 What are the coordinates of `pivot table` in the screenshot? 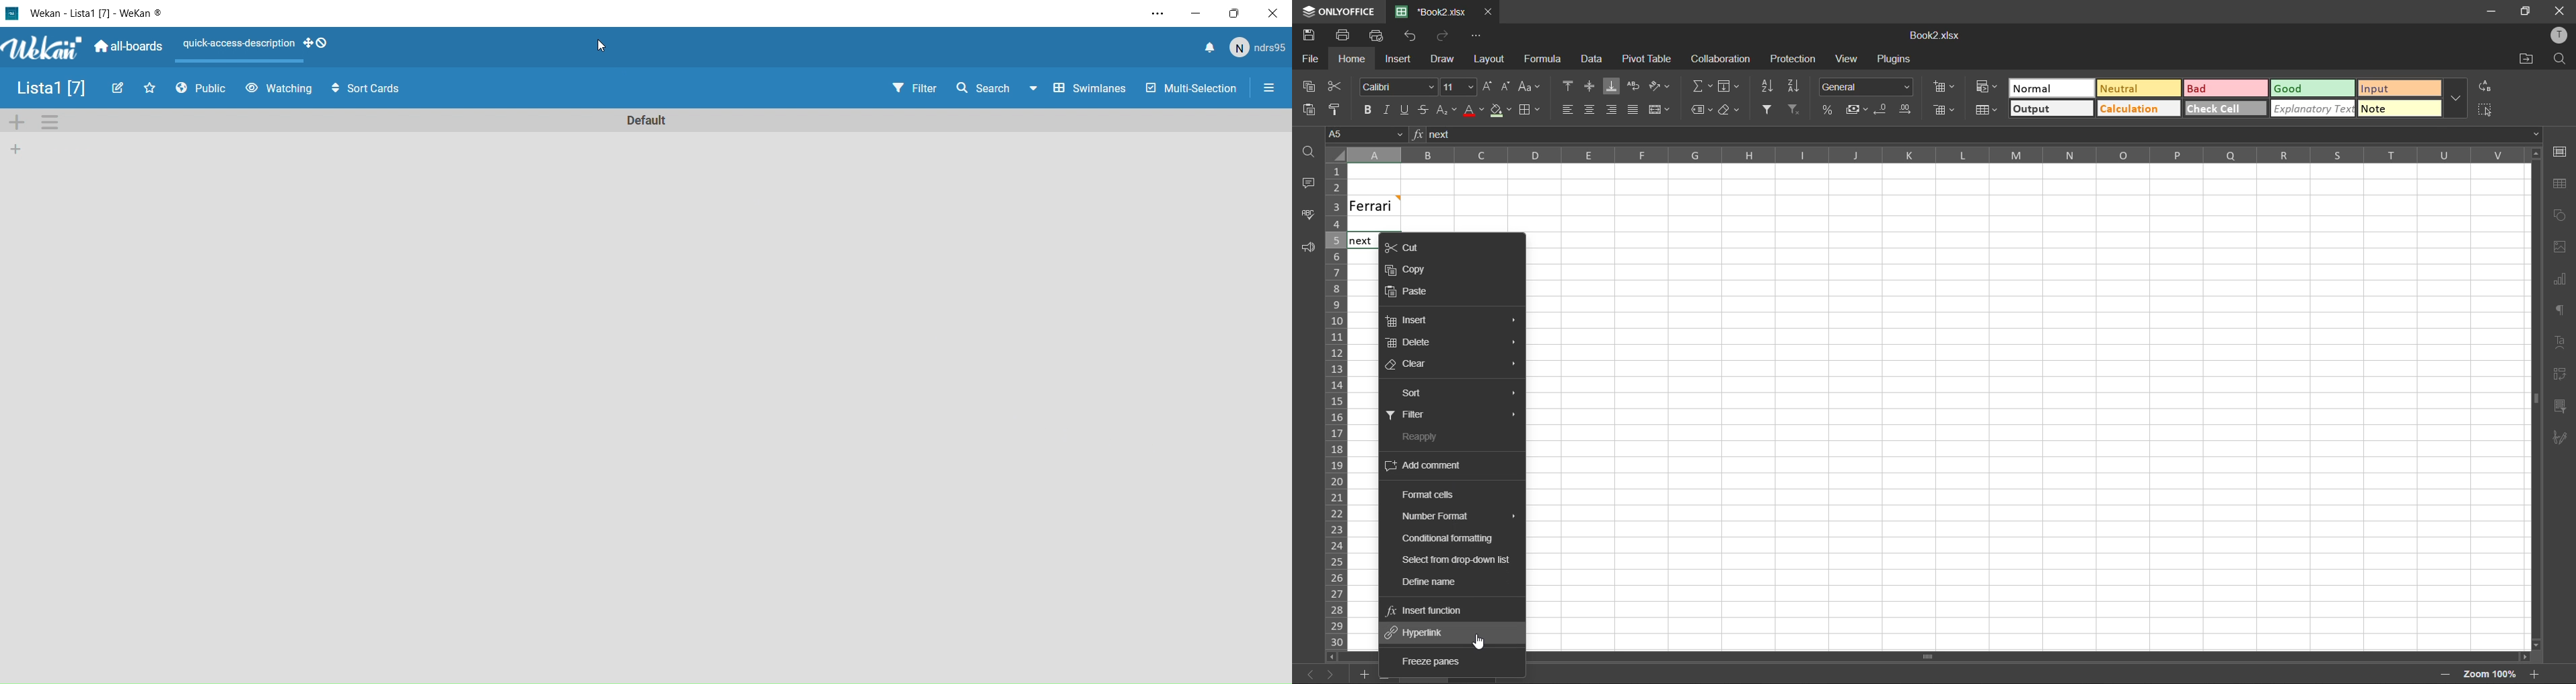 It's located at (1647, 60).